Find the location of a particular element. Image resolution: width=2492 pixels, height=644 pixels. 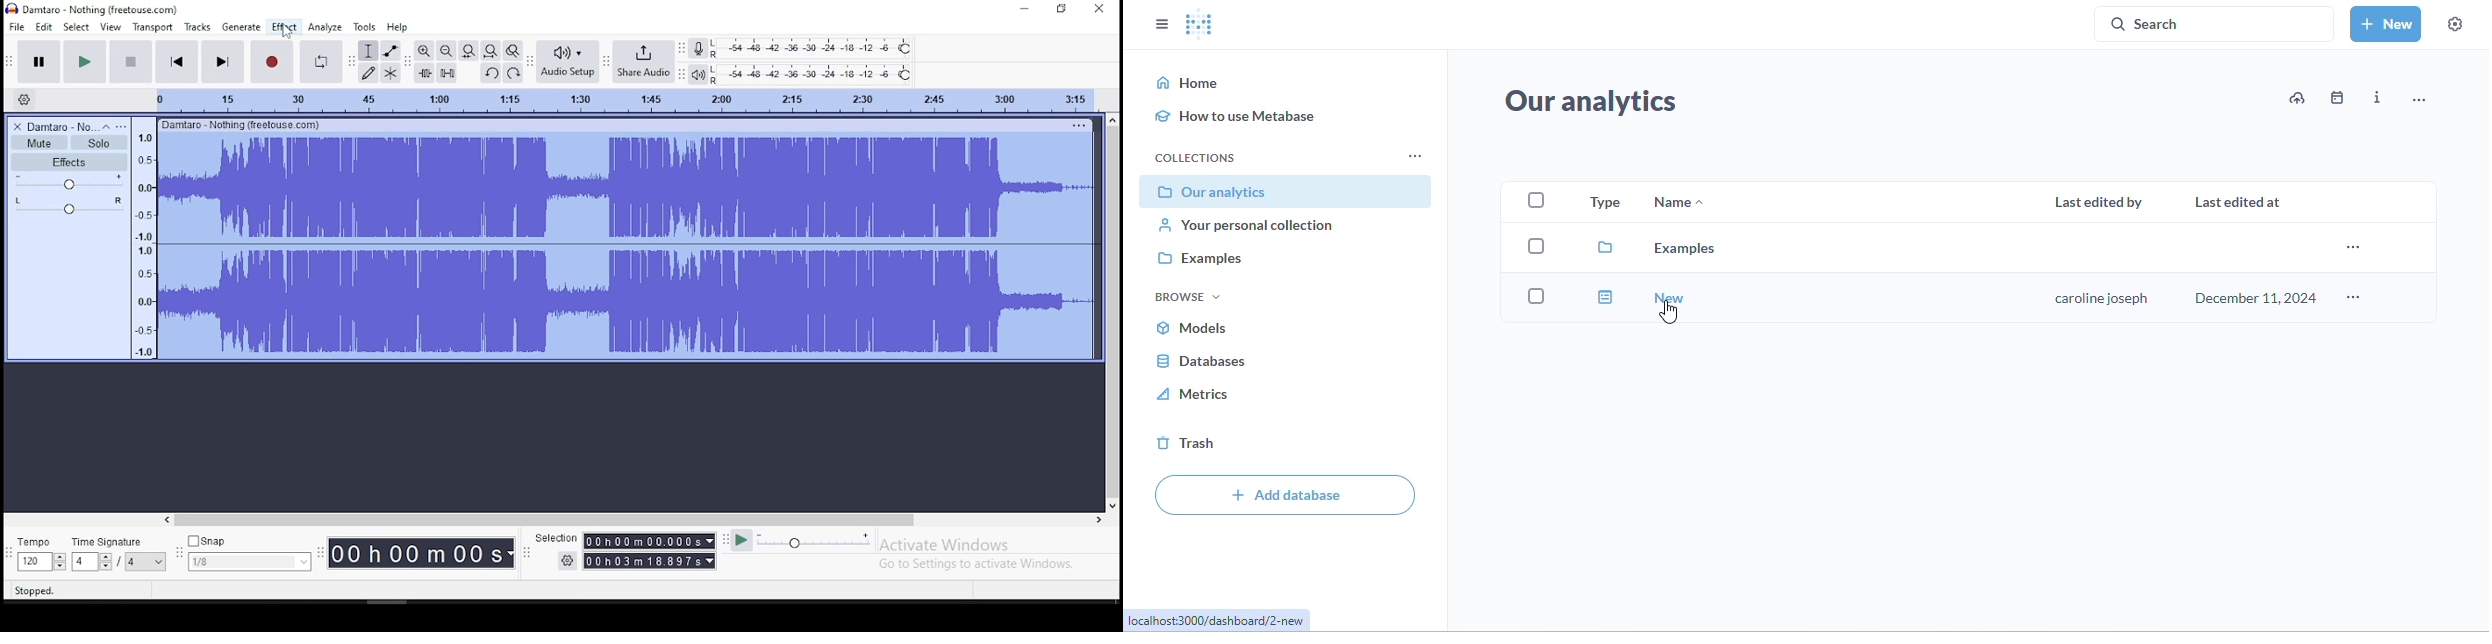

Horizontal scrollbar is located at coordinates (621, 521).